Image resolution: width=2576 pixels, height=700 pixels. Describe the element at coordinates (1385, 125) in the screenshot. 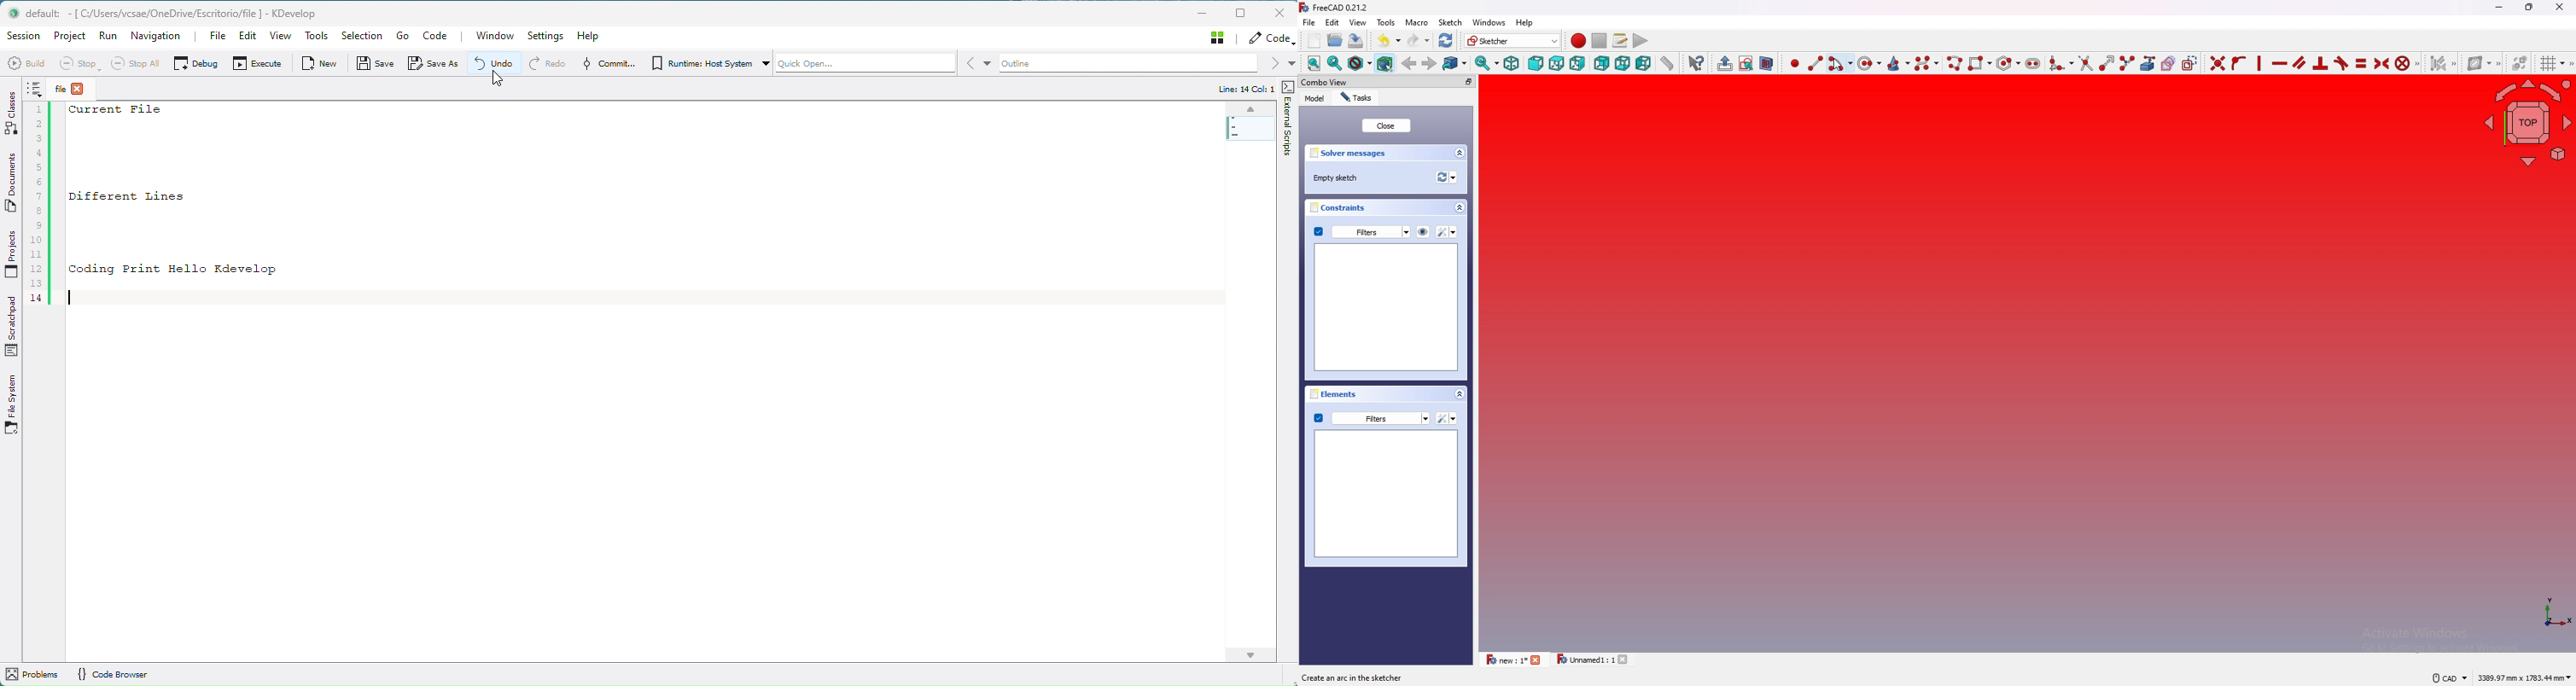

I see `close` at that location.